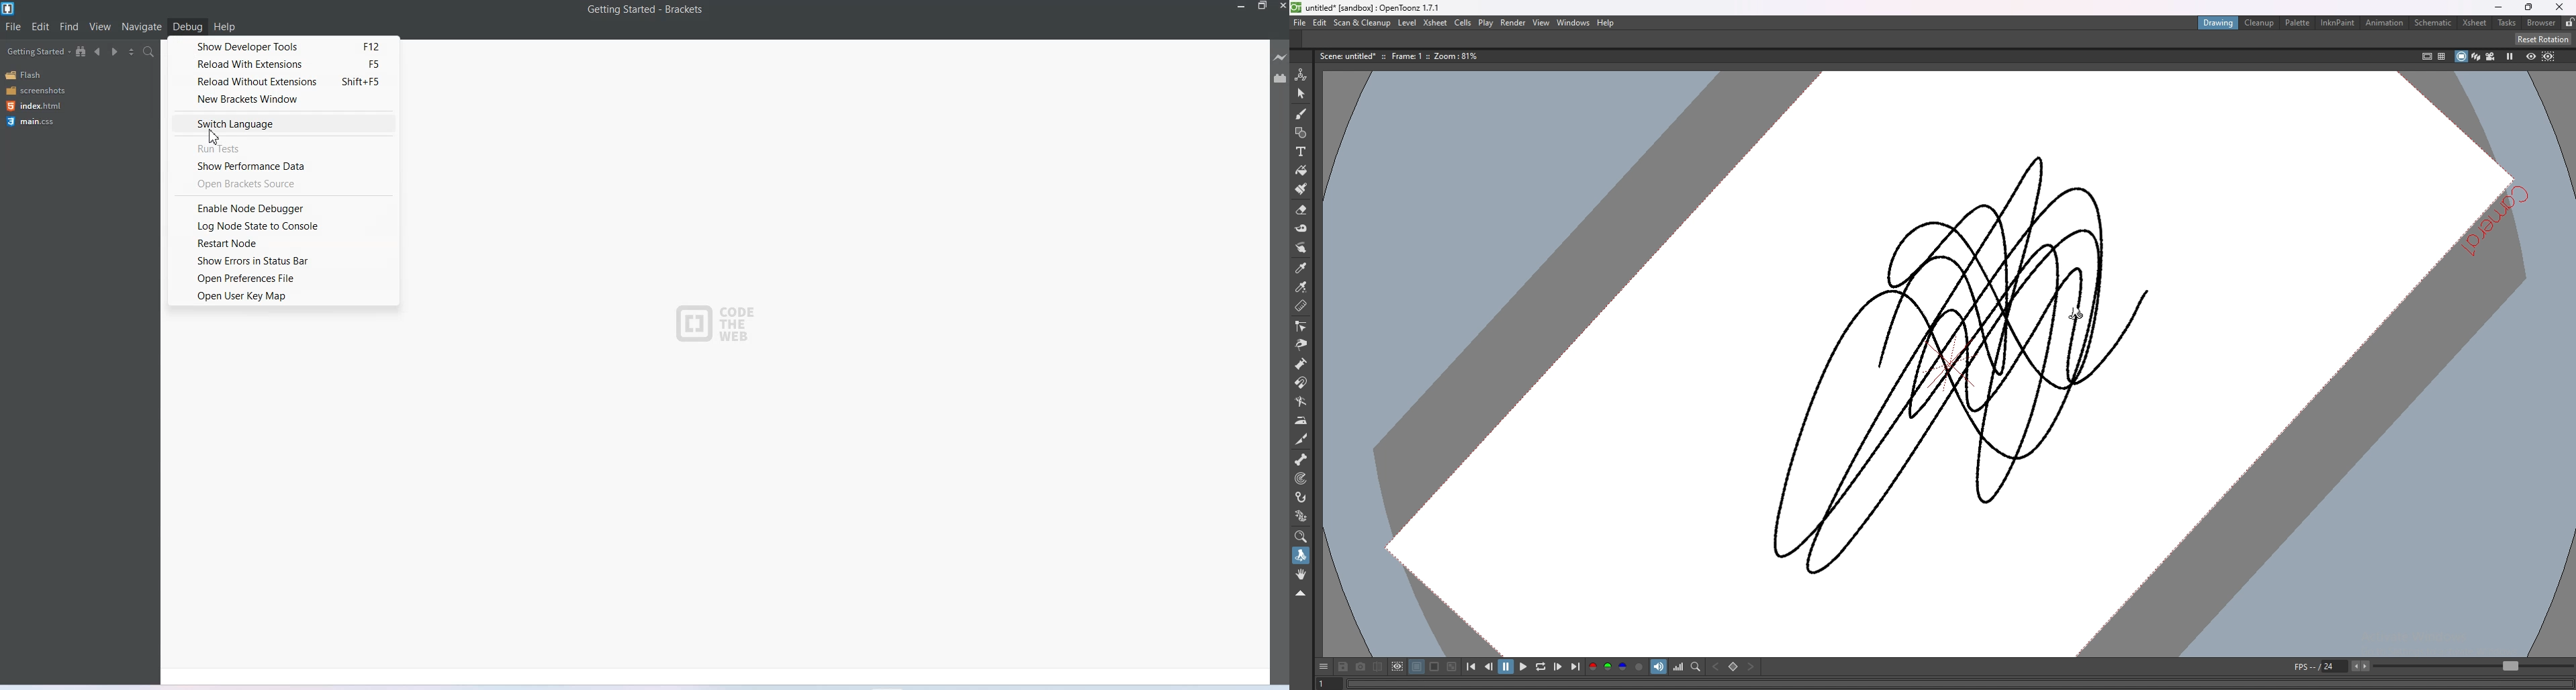 The width and height of the screenshot is (2576, 700). What do you see at coordinates (1301, 402) in the screenshot?
I see `bender` at bounding box center [1301, 402].